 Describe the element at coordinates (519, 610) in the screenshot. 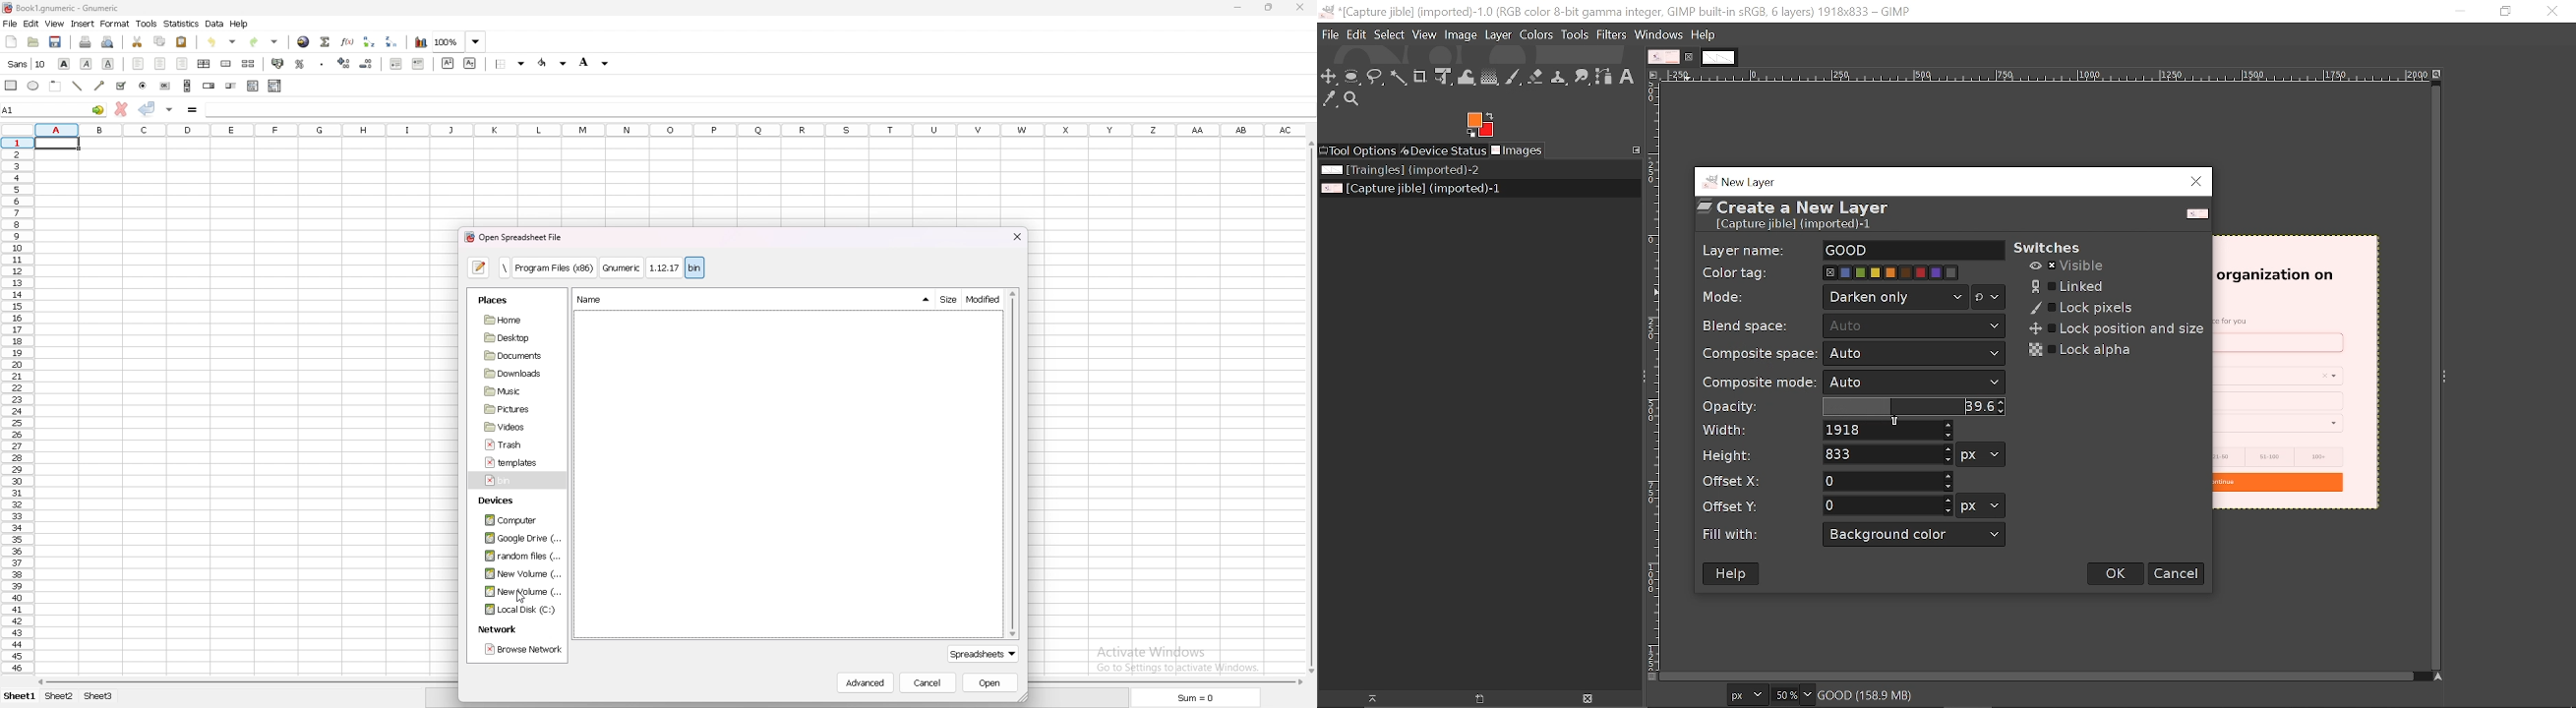

I see `local disk (c)` at that location.